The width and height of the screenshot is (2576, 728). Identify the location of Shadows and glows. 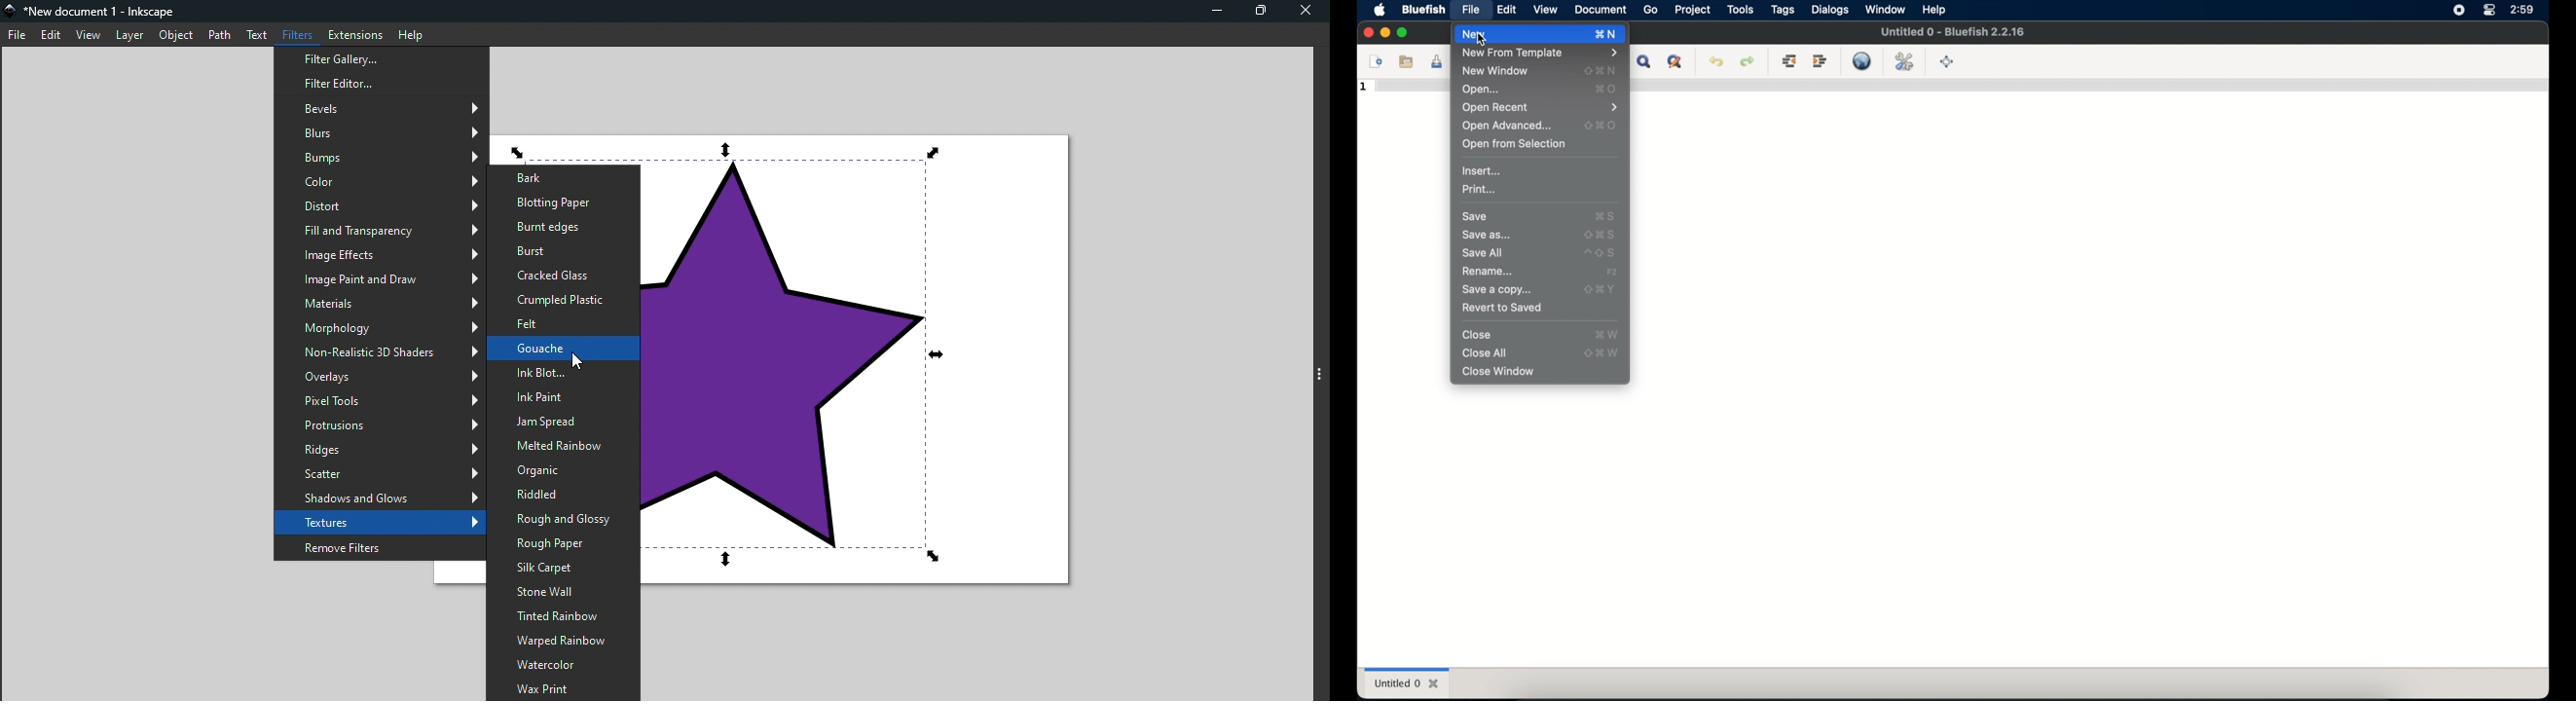
(381, 498).